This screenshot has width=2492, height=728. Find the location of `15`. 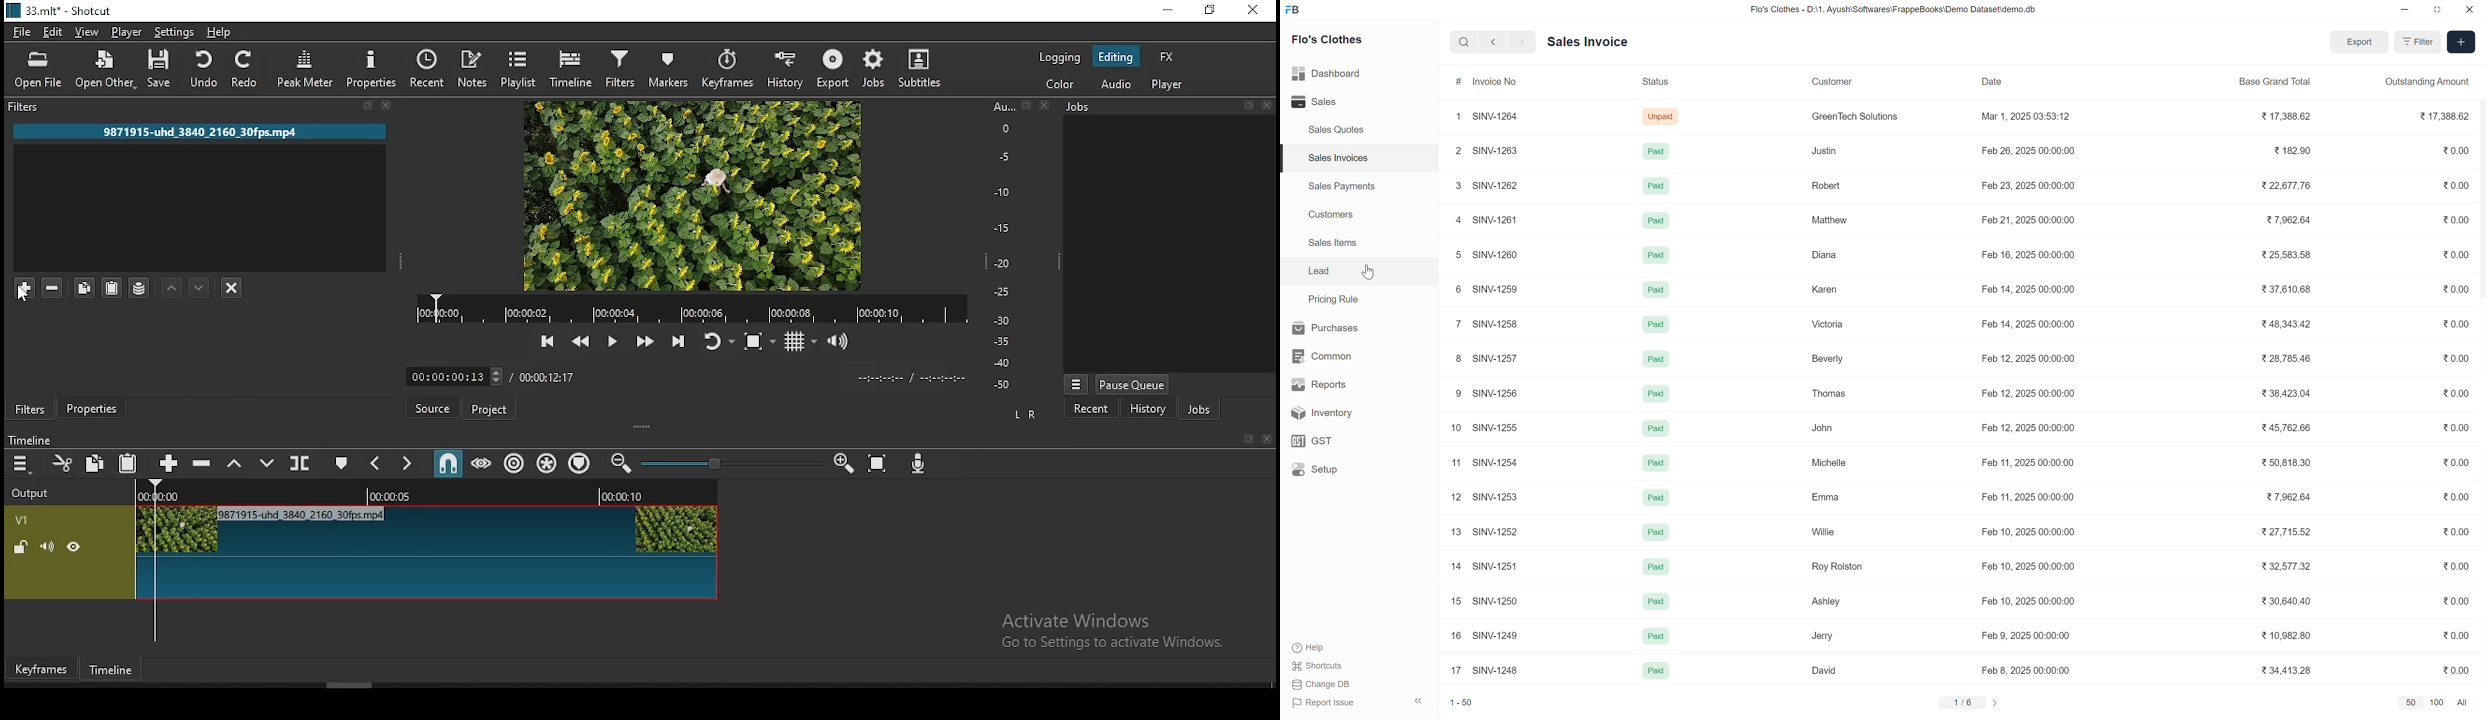

15 is located at coordinates (1452, 601).